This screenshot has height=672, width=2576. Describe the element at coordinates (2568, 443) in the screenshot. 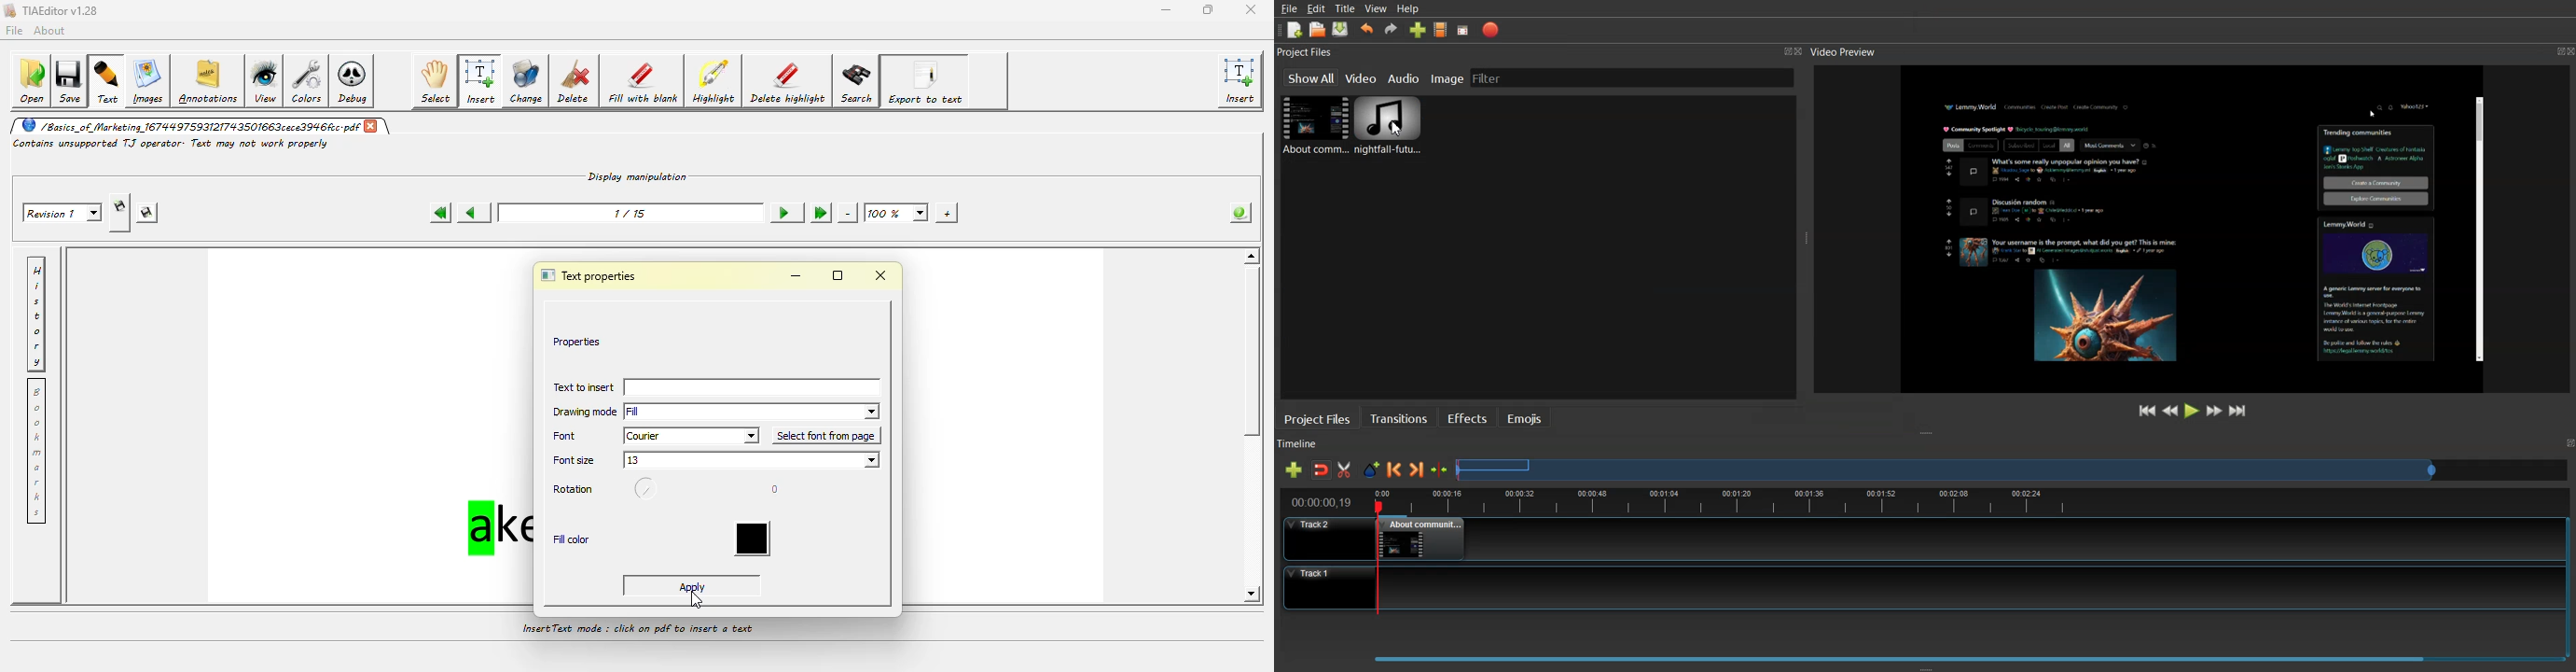

I see `Maximize` at that location.